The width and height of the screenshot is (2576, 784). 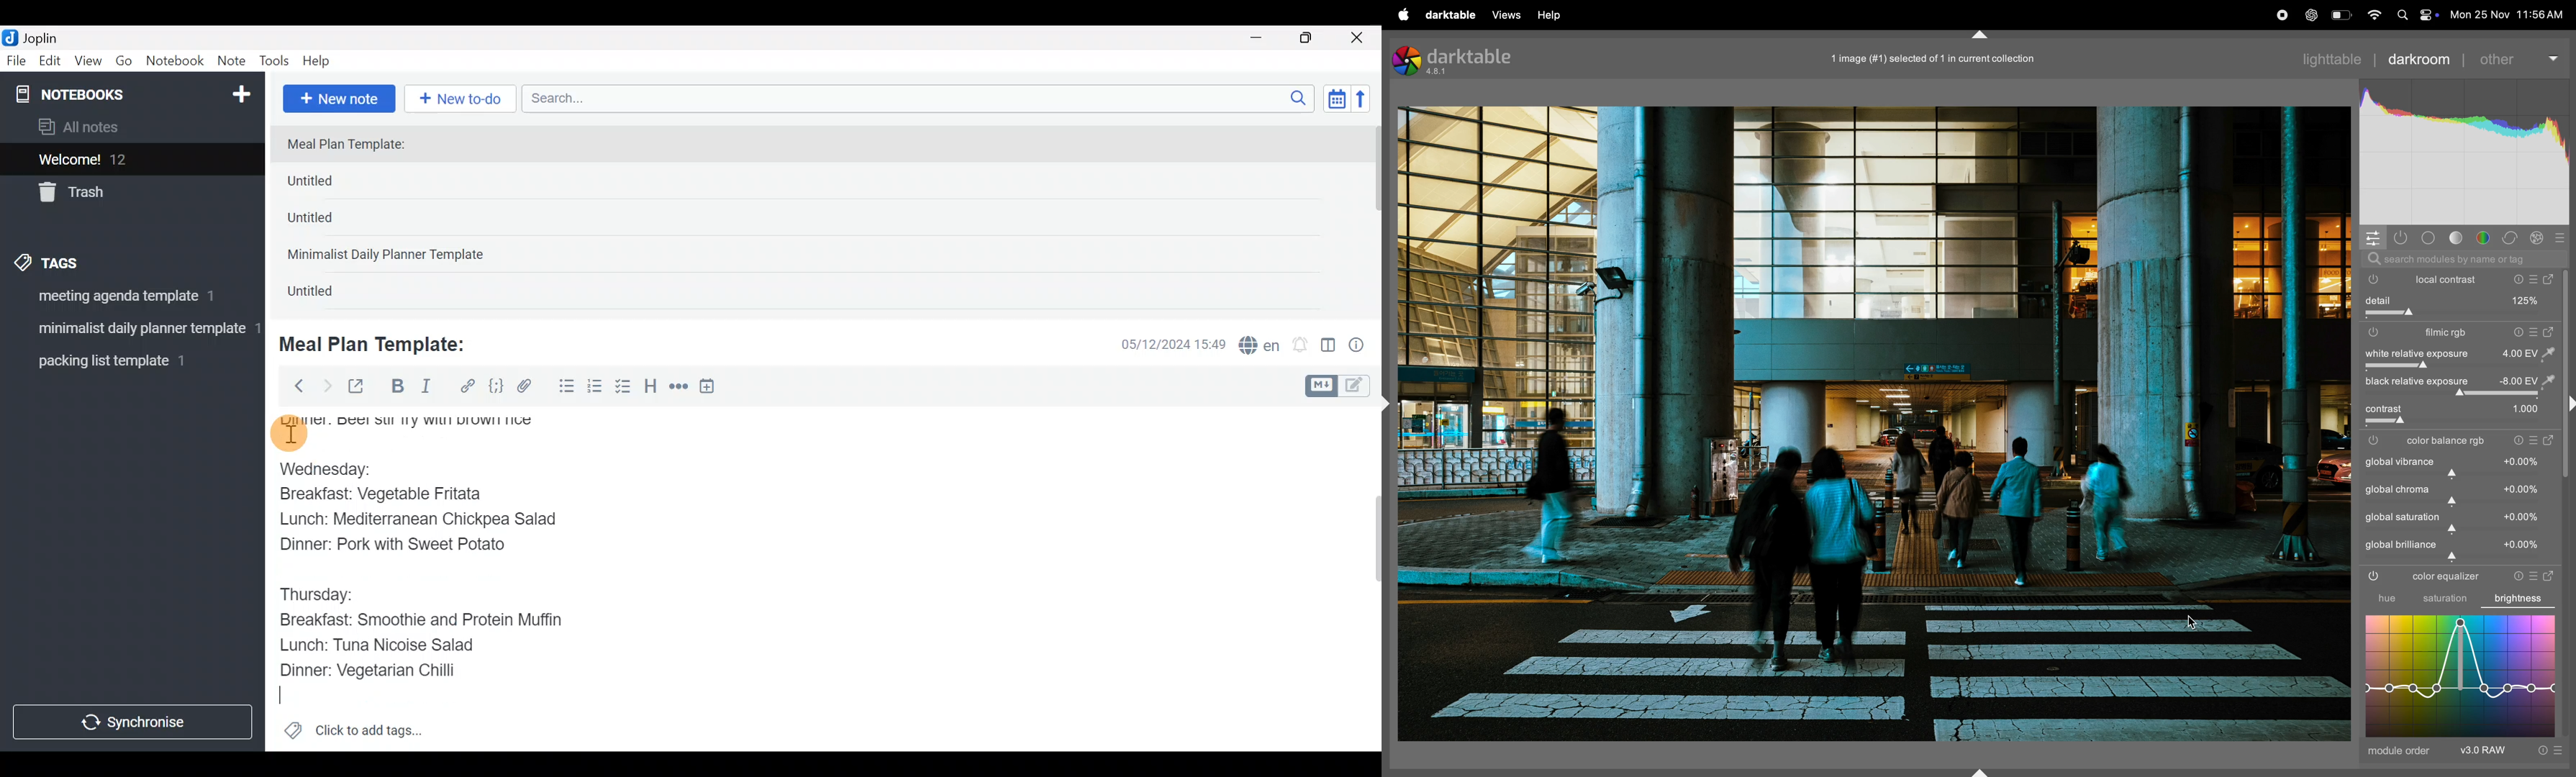 I want to click on Set alarm, so click(x=1301, y=346).